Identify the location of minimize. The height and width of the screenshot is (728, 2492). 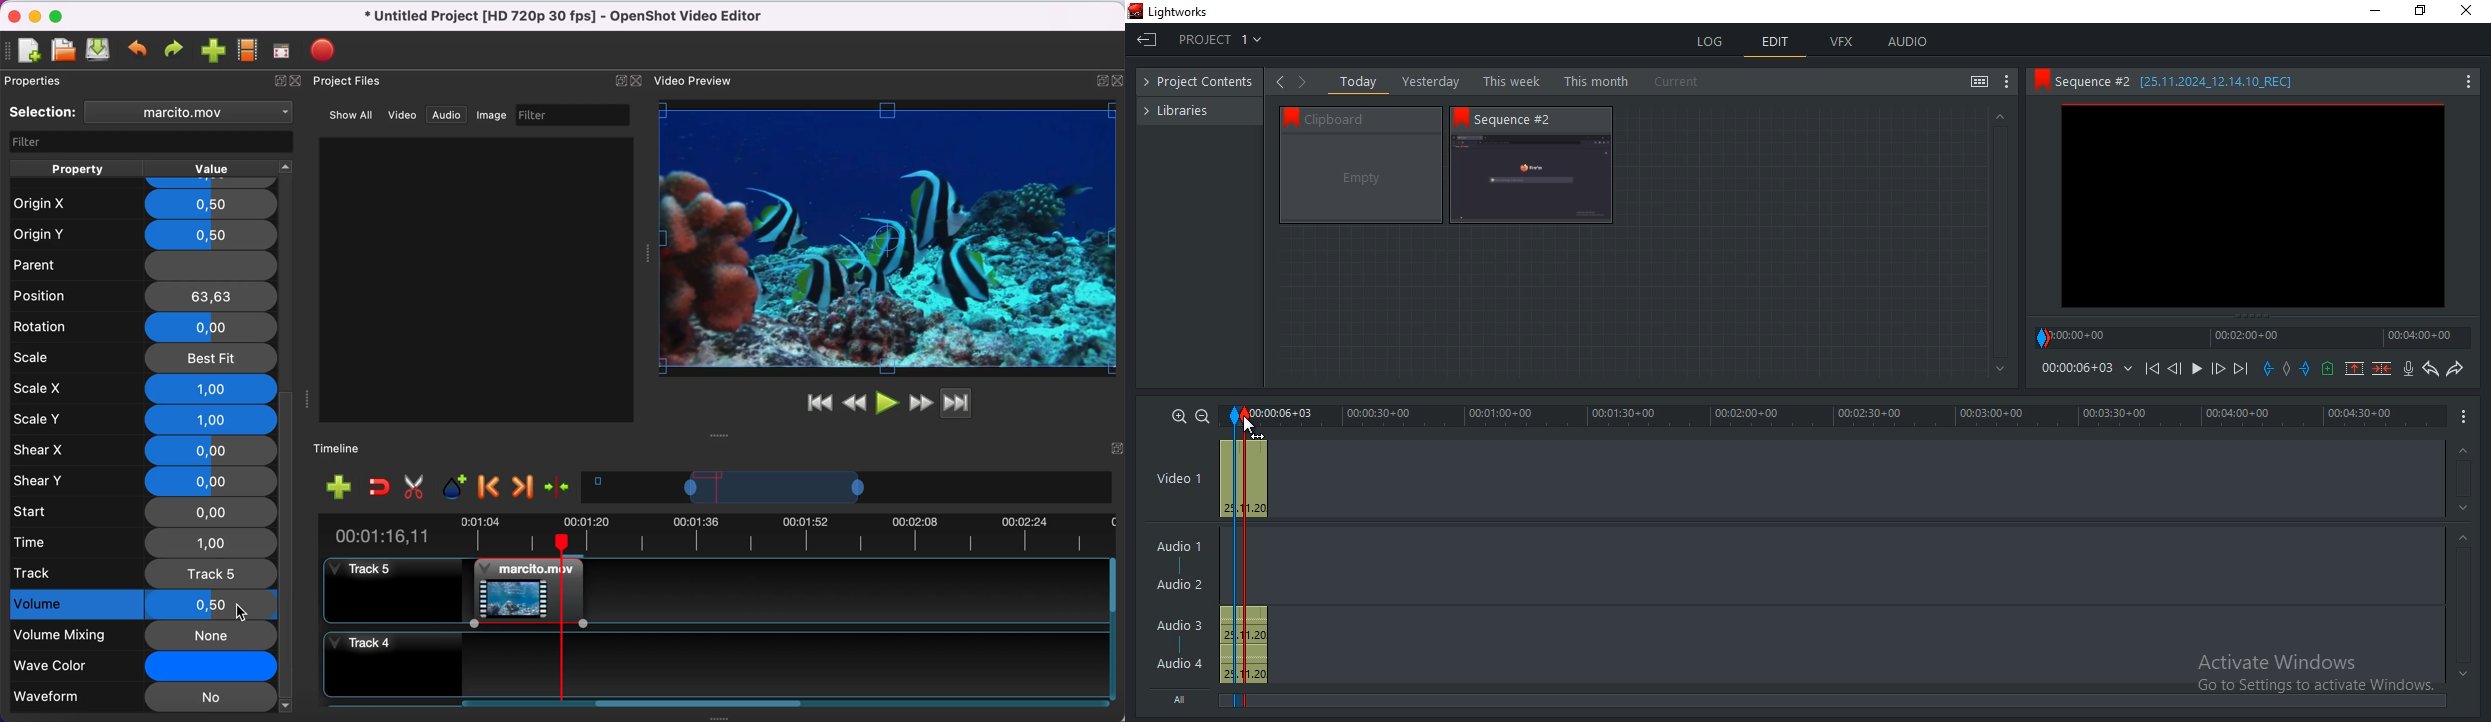
(34, 15).